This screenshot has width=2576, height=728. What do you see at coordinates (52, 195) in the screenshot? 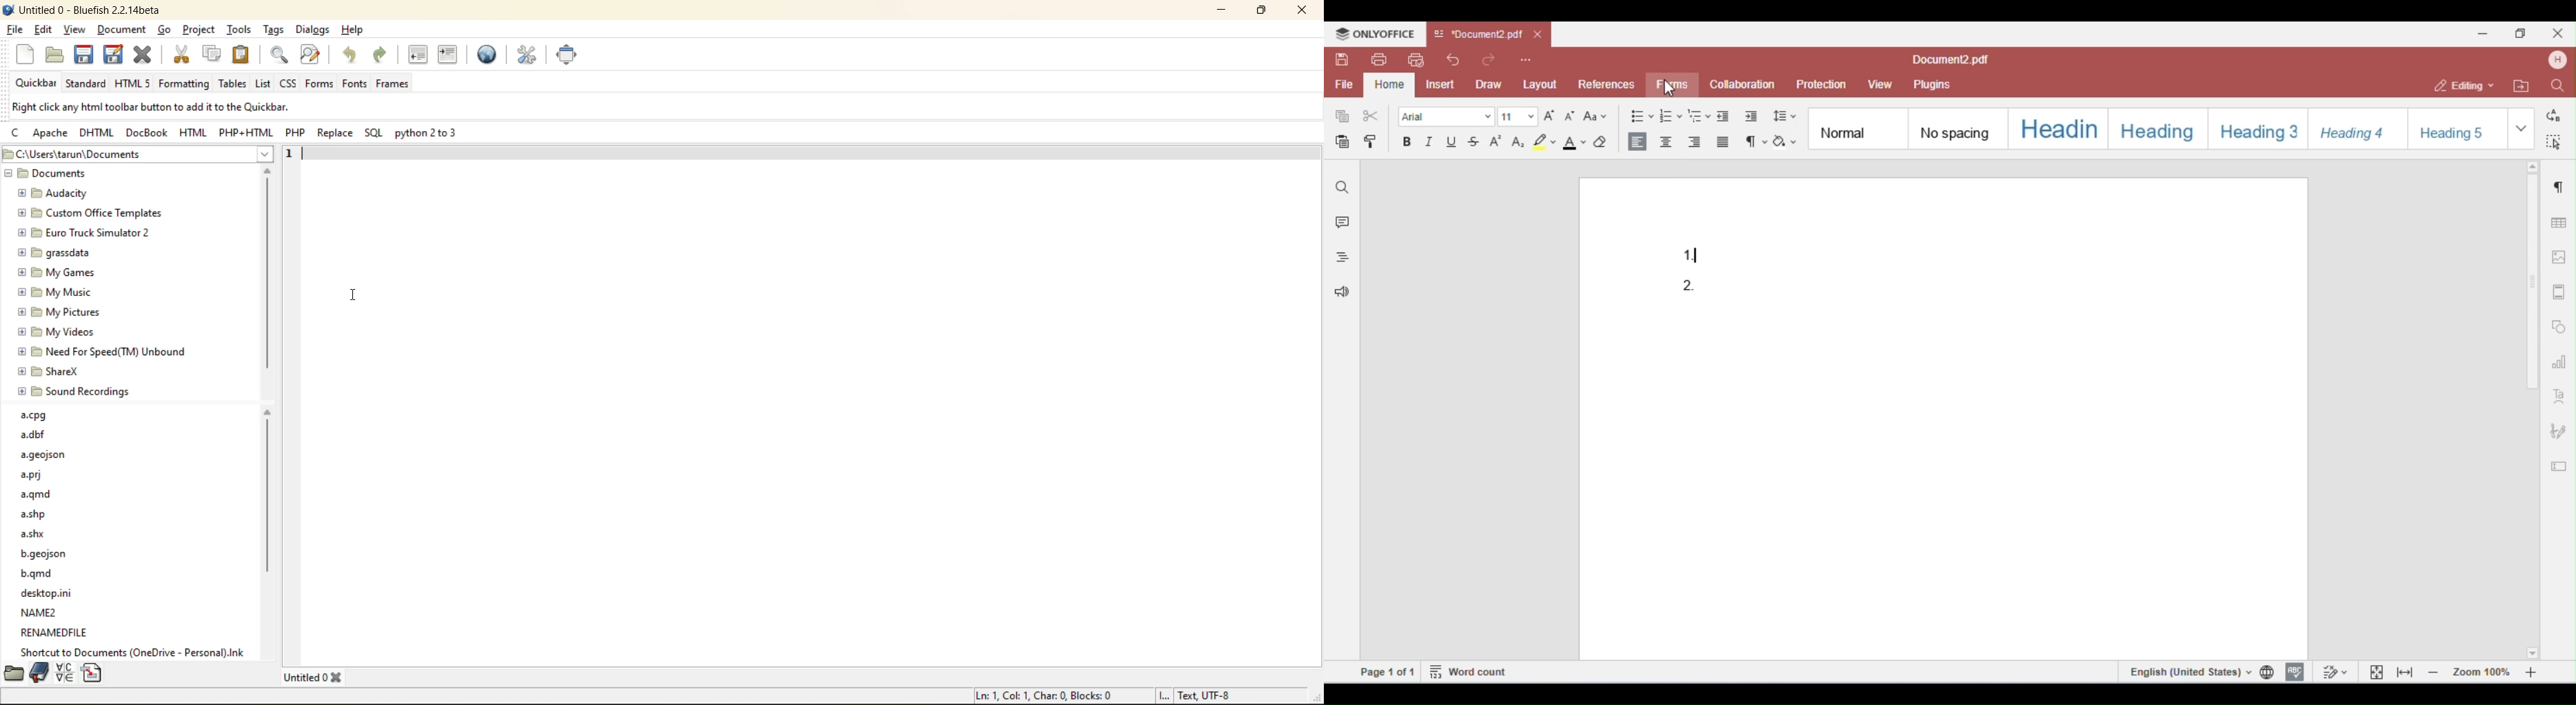
I see `audacity` at bounding box center [52, 195].